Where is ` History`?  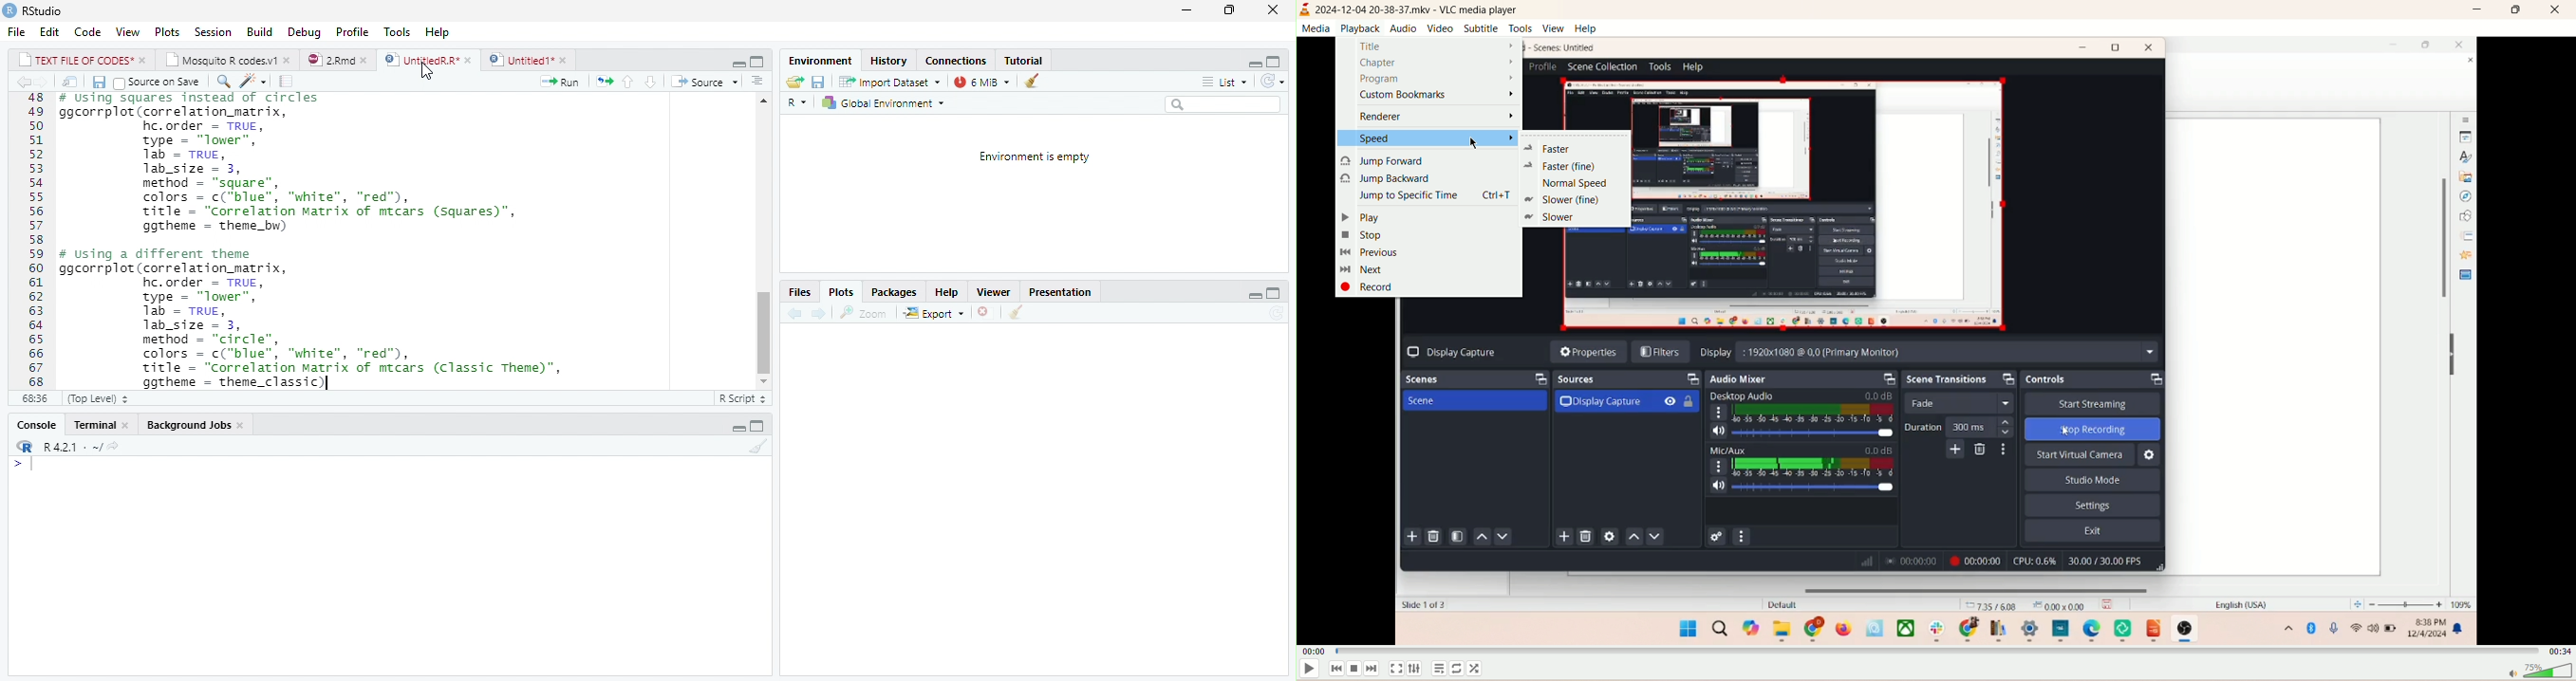
 History is located at coordinates (890, 63).